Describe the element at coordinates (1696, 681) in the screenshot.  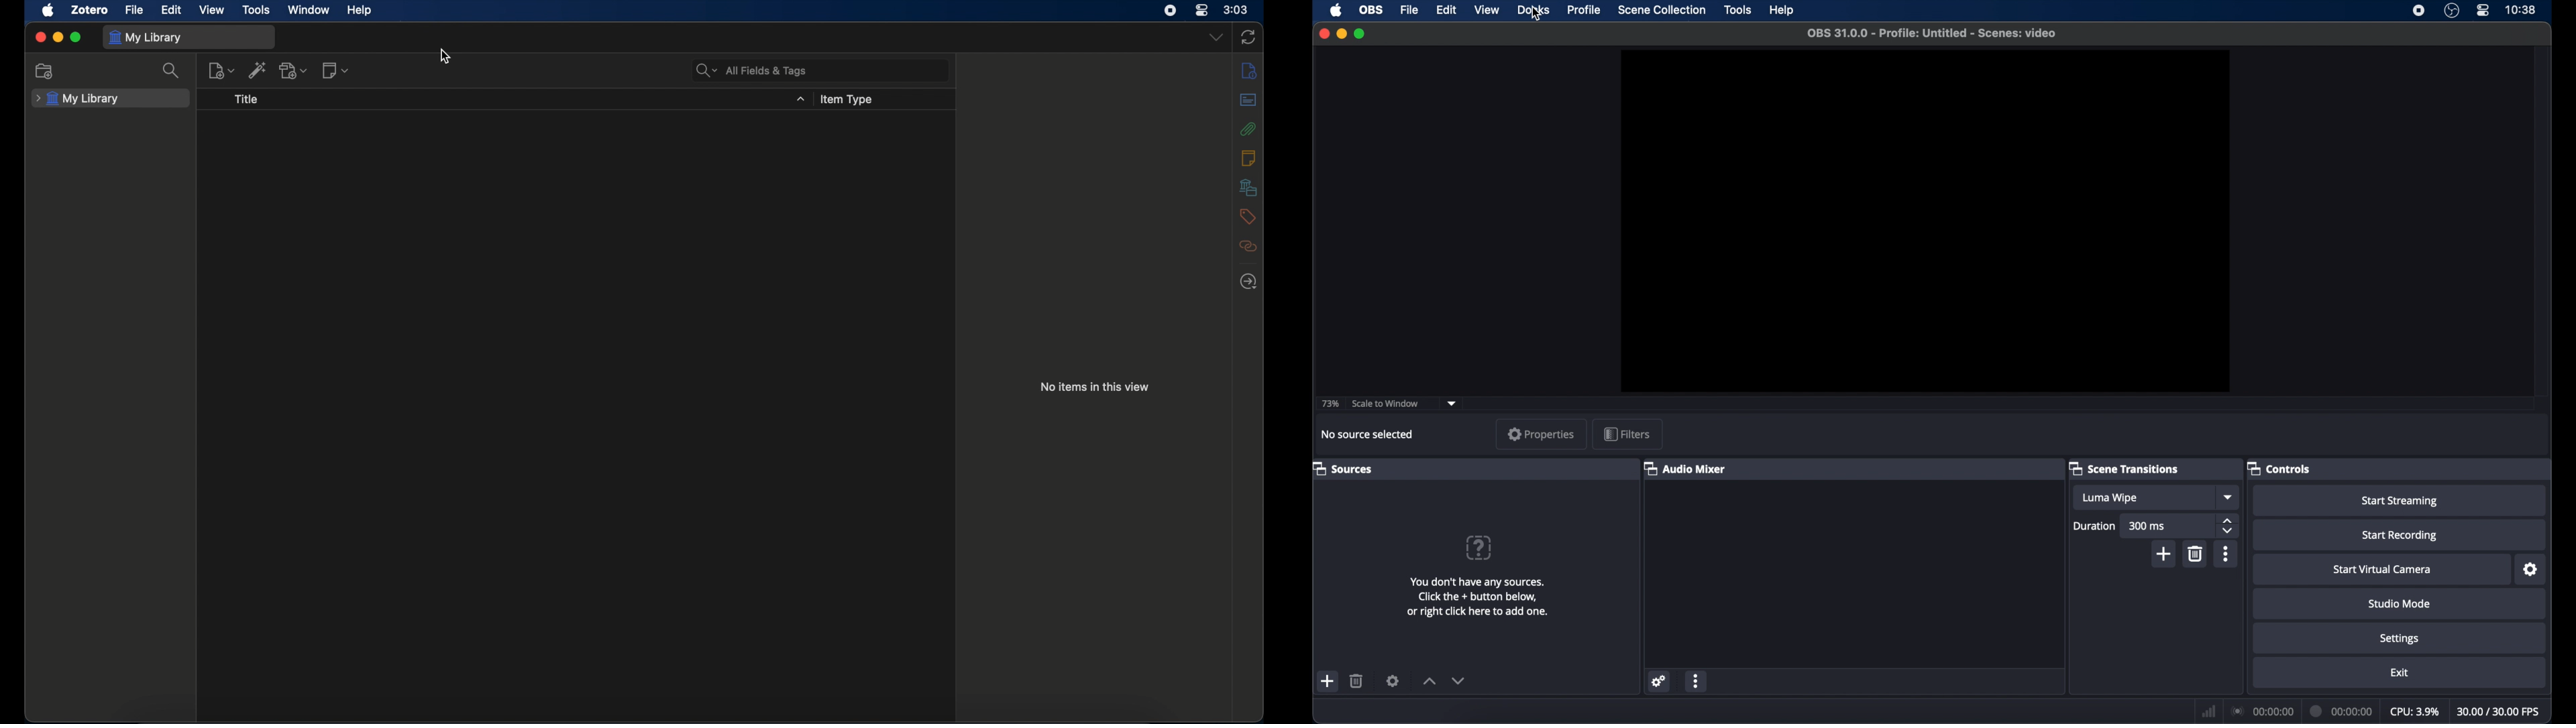
I see `more options` at that location.